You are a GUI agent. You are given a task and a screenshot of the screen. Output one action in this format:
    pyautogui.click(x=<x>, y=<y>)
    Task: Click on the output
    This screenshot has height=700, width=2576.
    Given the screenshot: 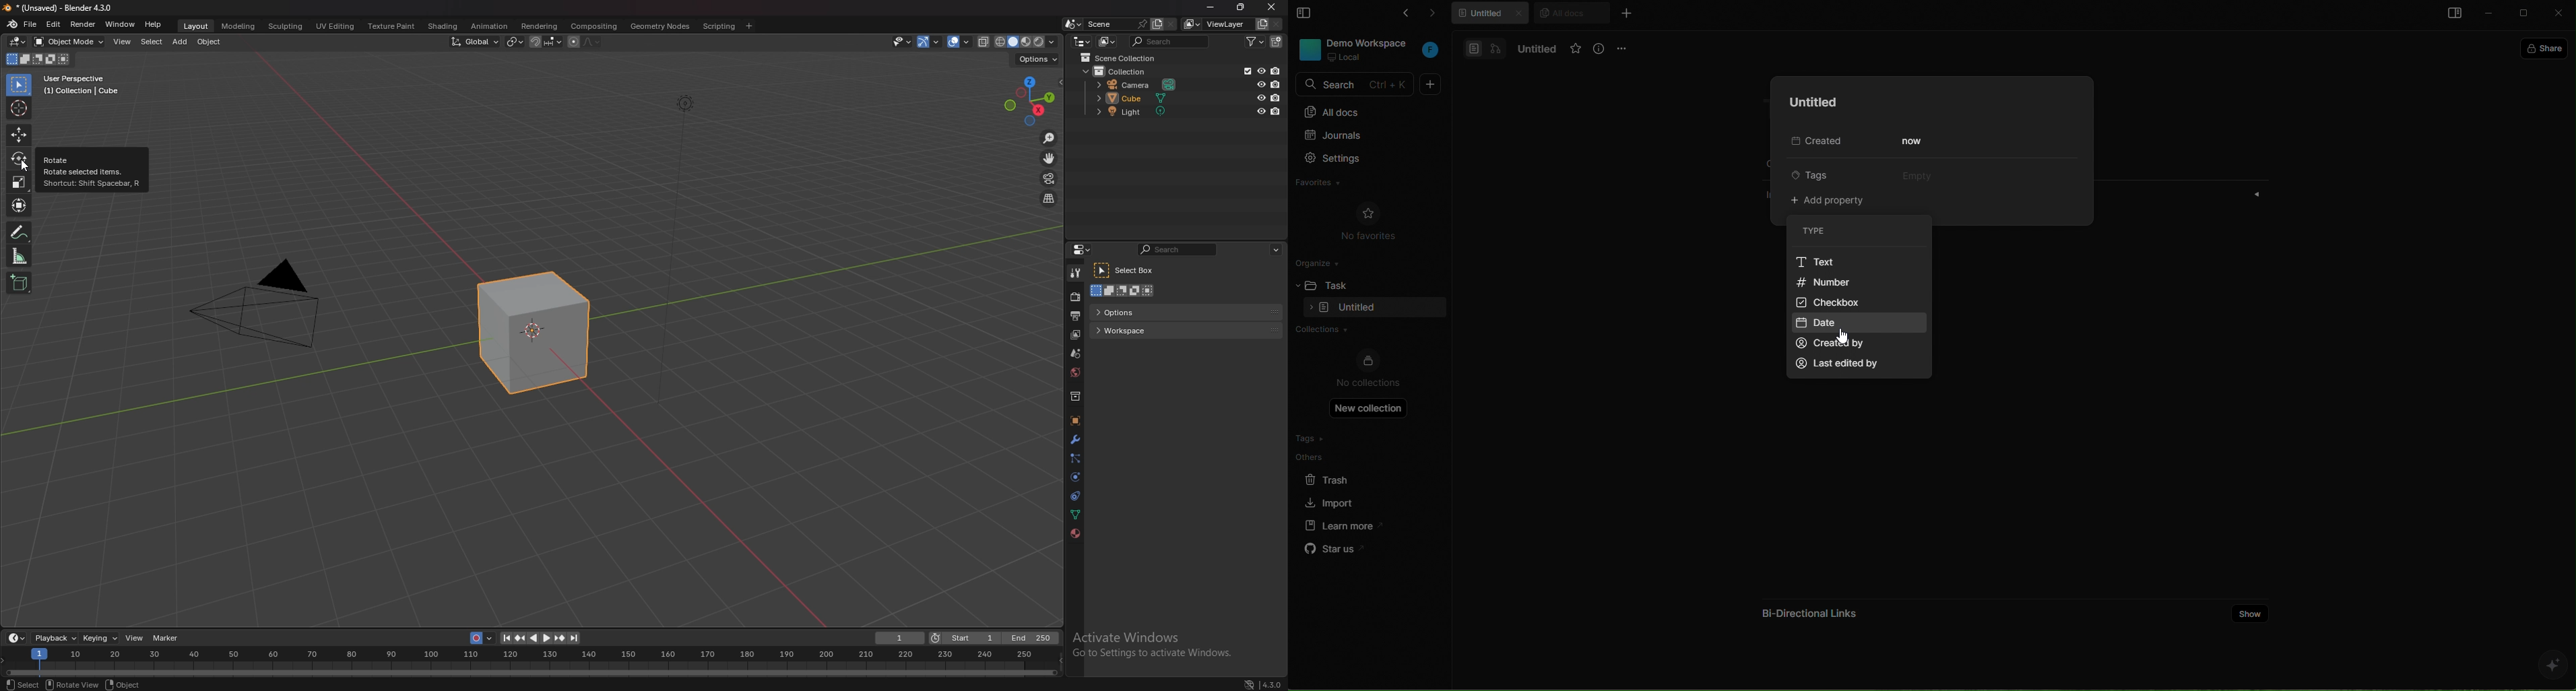 What is the action you would take?
    pyautogui.click(x=1075, y=315)
    